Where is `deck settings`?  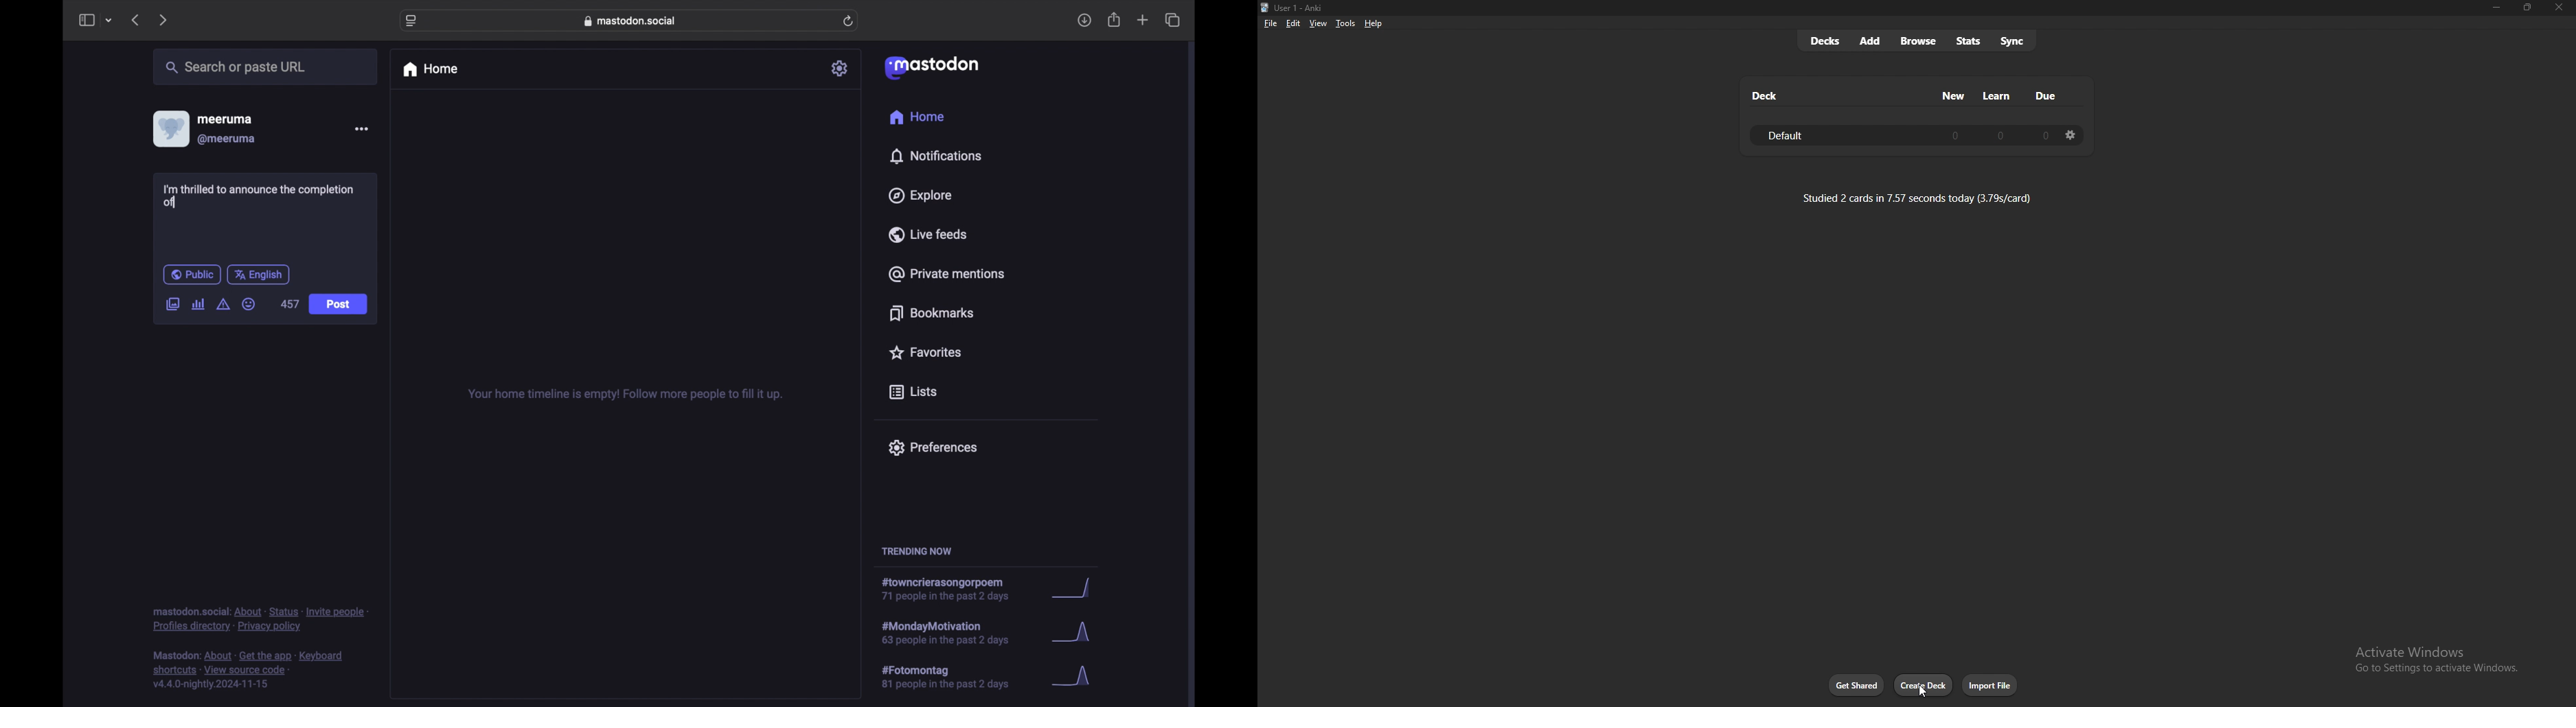 deck settings is located at coordinates (2071, 135).